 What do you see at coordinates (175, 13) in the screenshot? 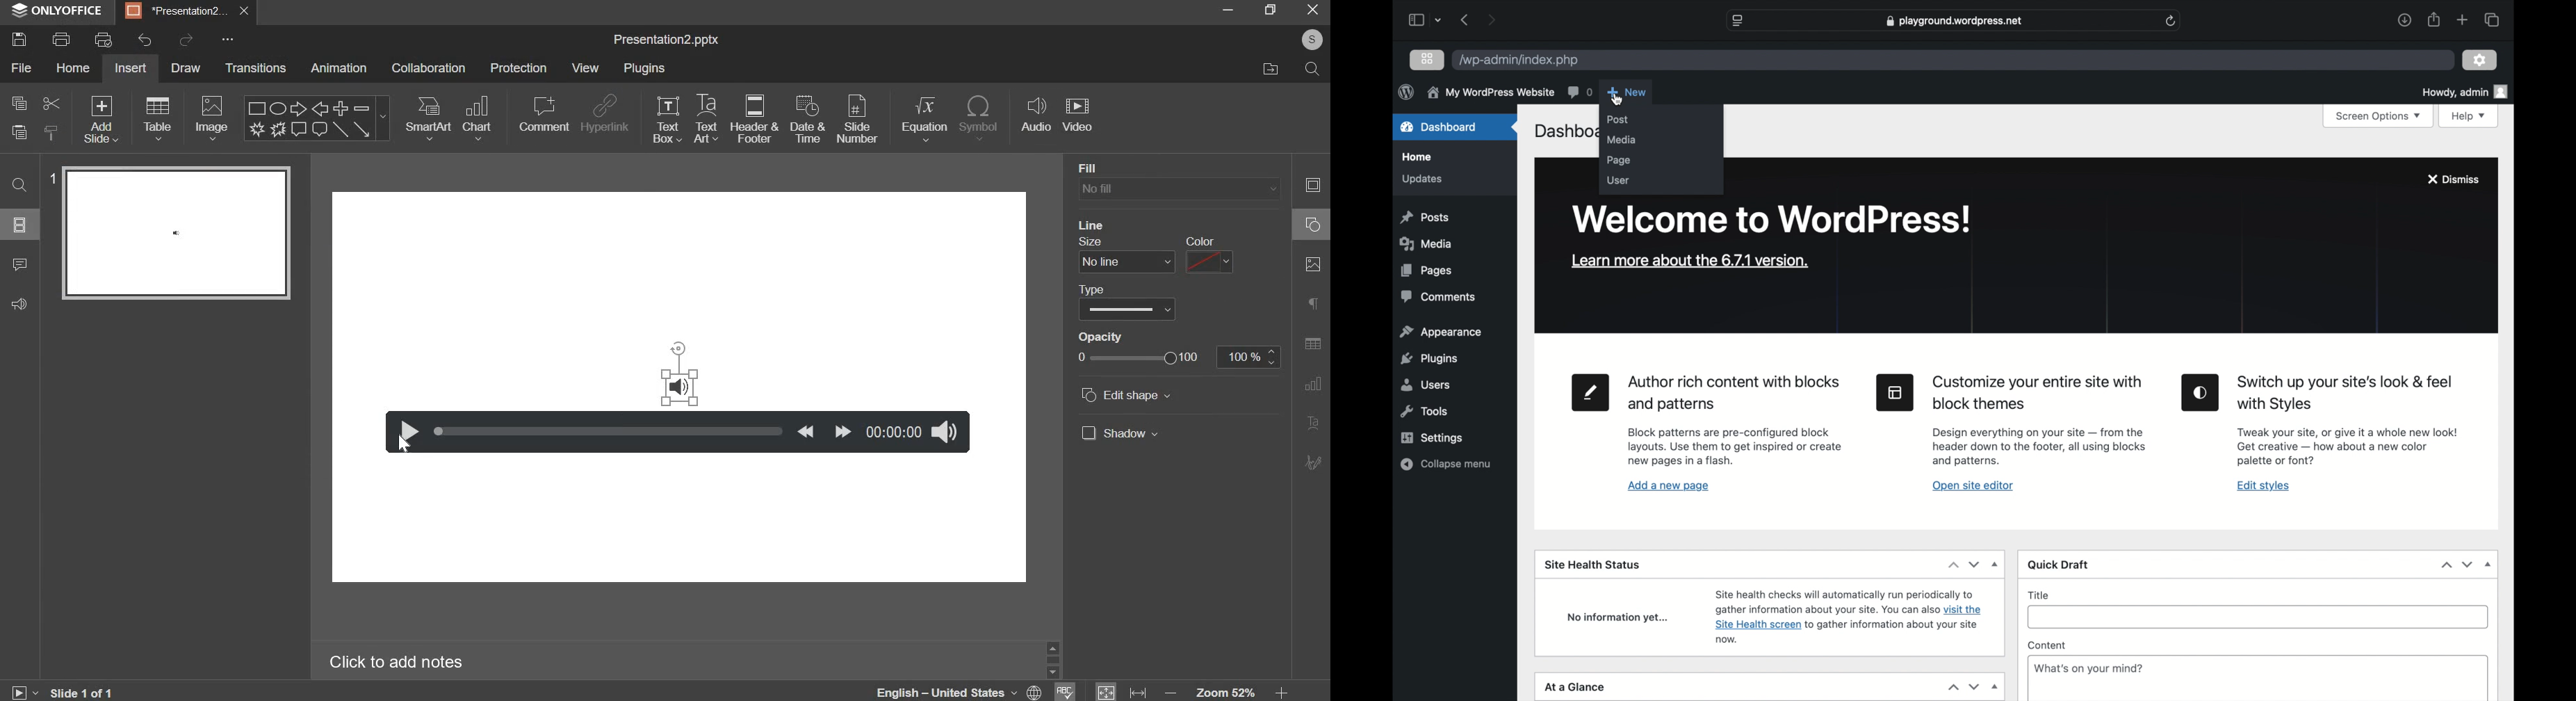
I see `Presentation2` at bounding box center [175, 13].